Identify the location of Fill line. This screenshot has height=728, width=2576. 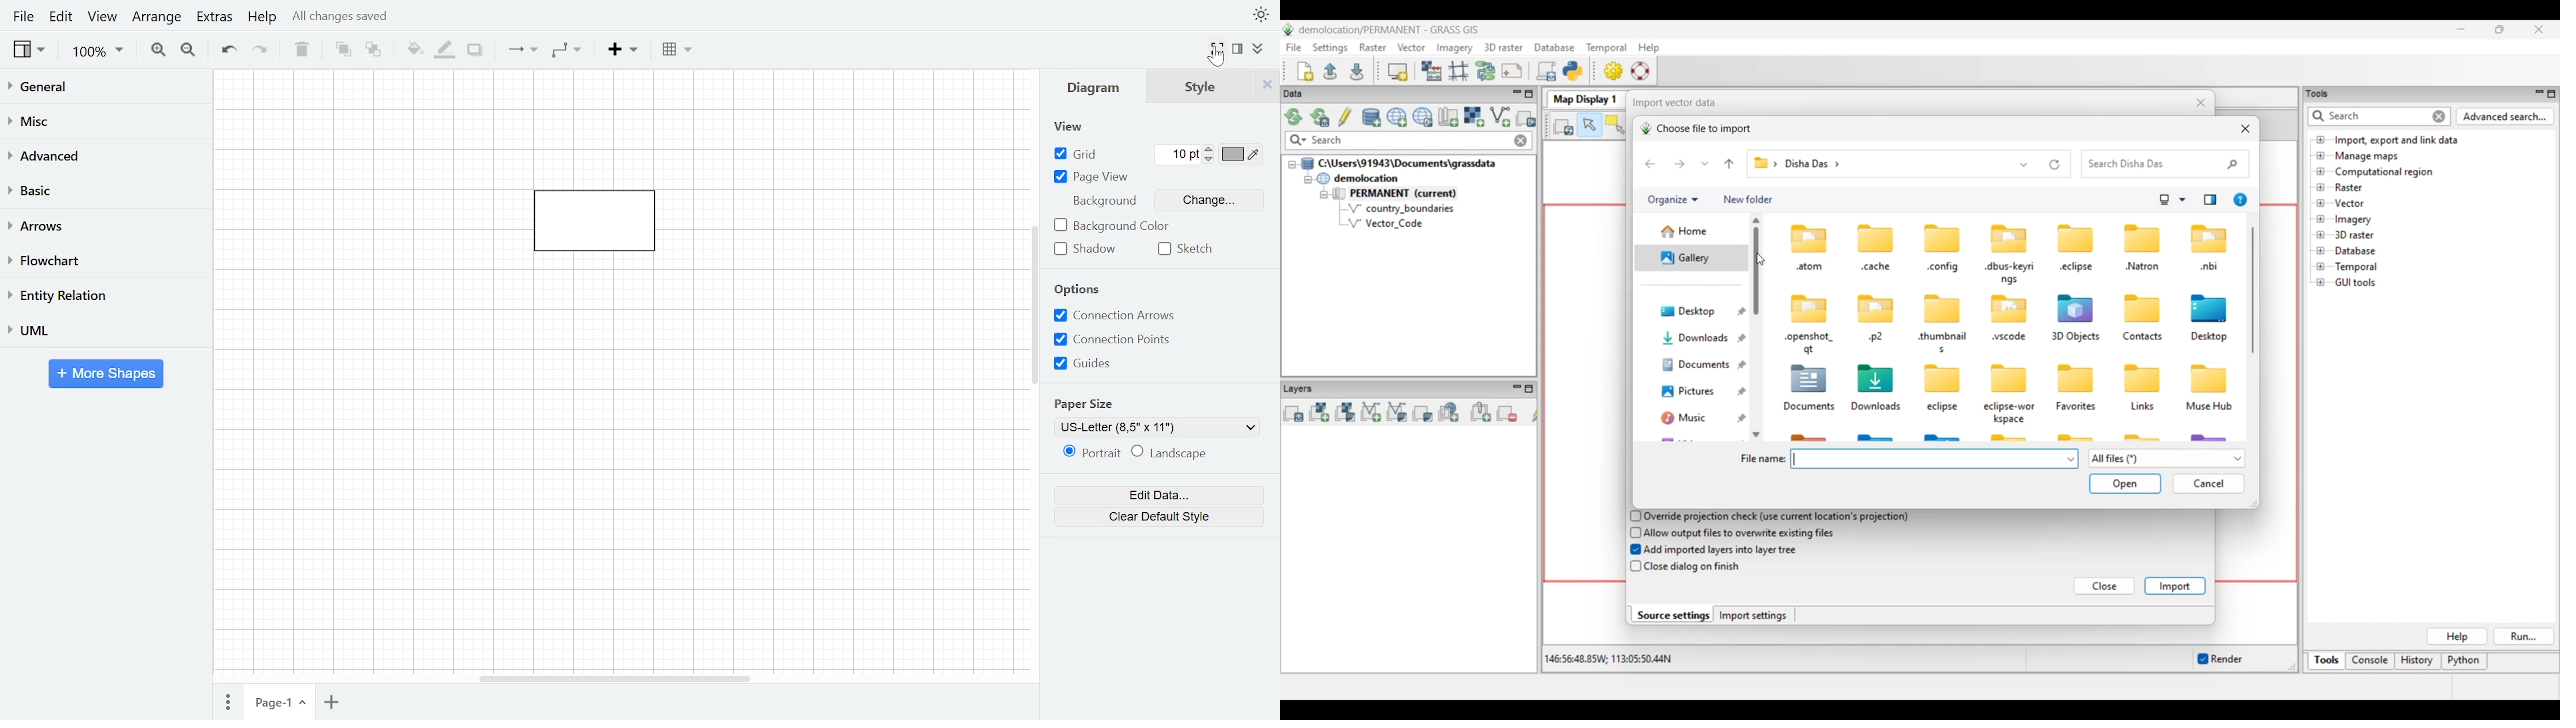
(444, 51).